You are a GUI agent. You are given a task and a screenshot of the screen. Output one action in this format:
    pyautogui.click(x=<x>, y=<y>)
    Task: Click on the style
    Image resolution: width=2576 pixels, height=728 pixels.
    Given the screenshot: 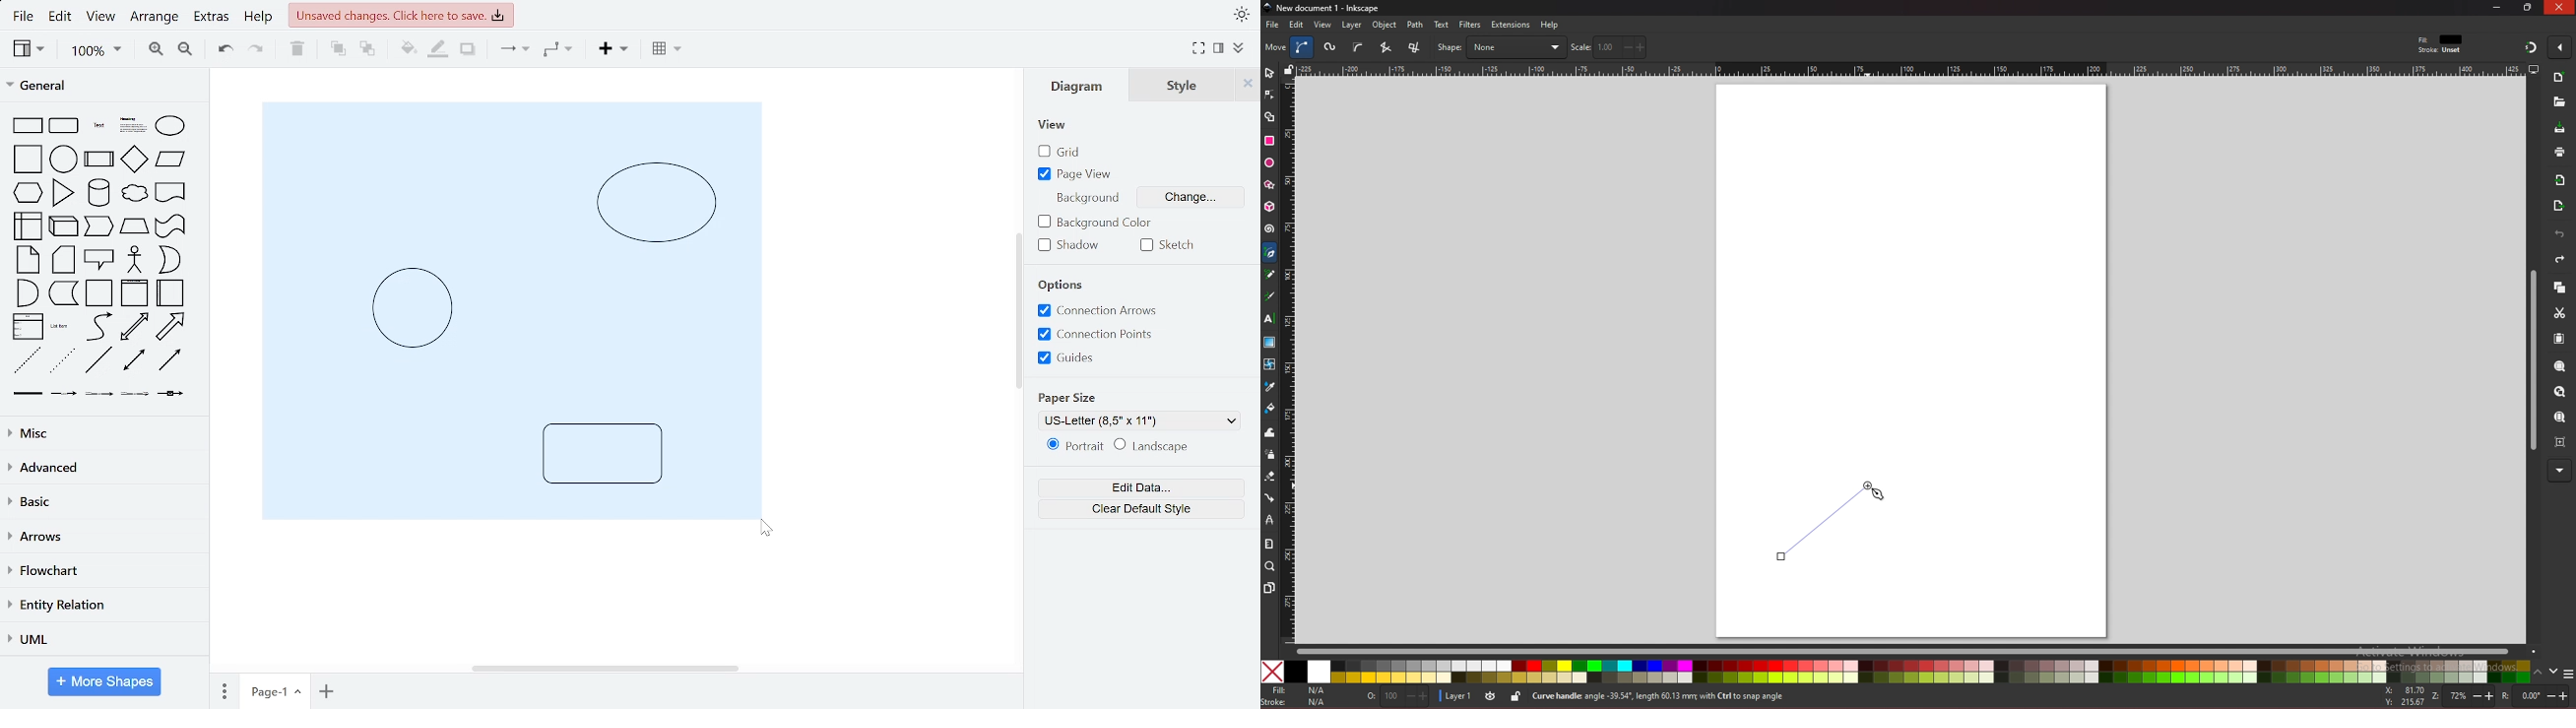 What is the action you would take?
    pyautogui.click(x=1187, y=85)
    